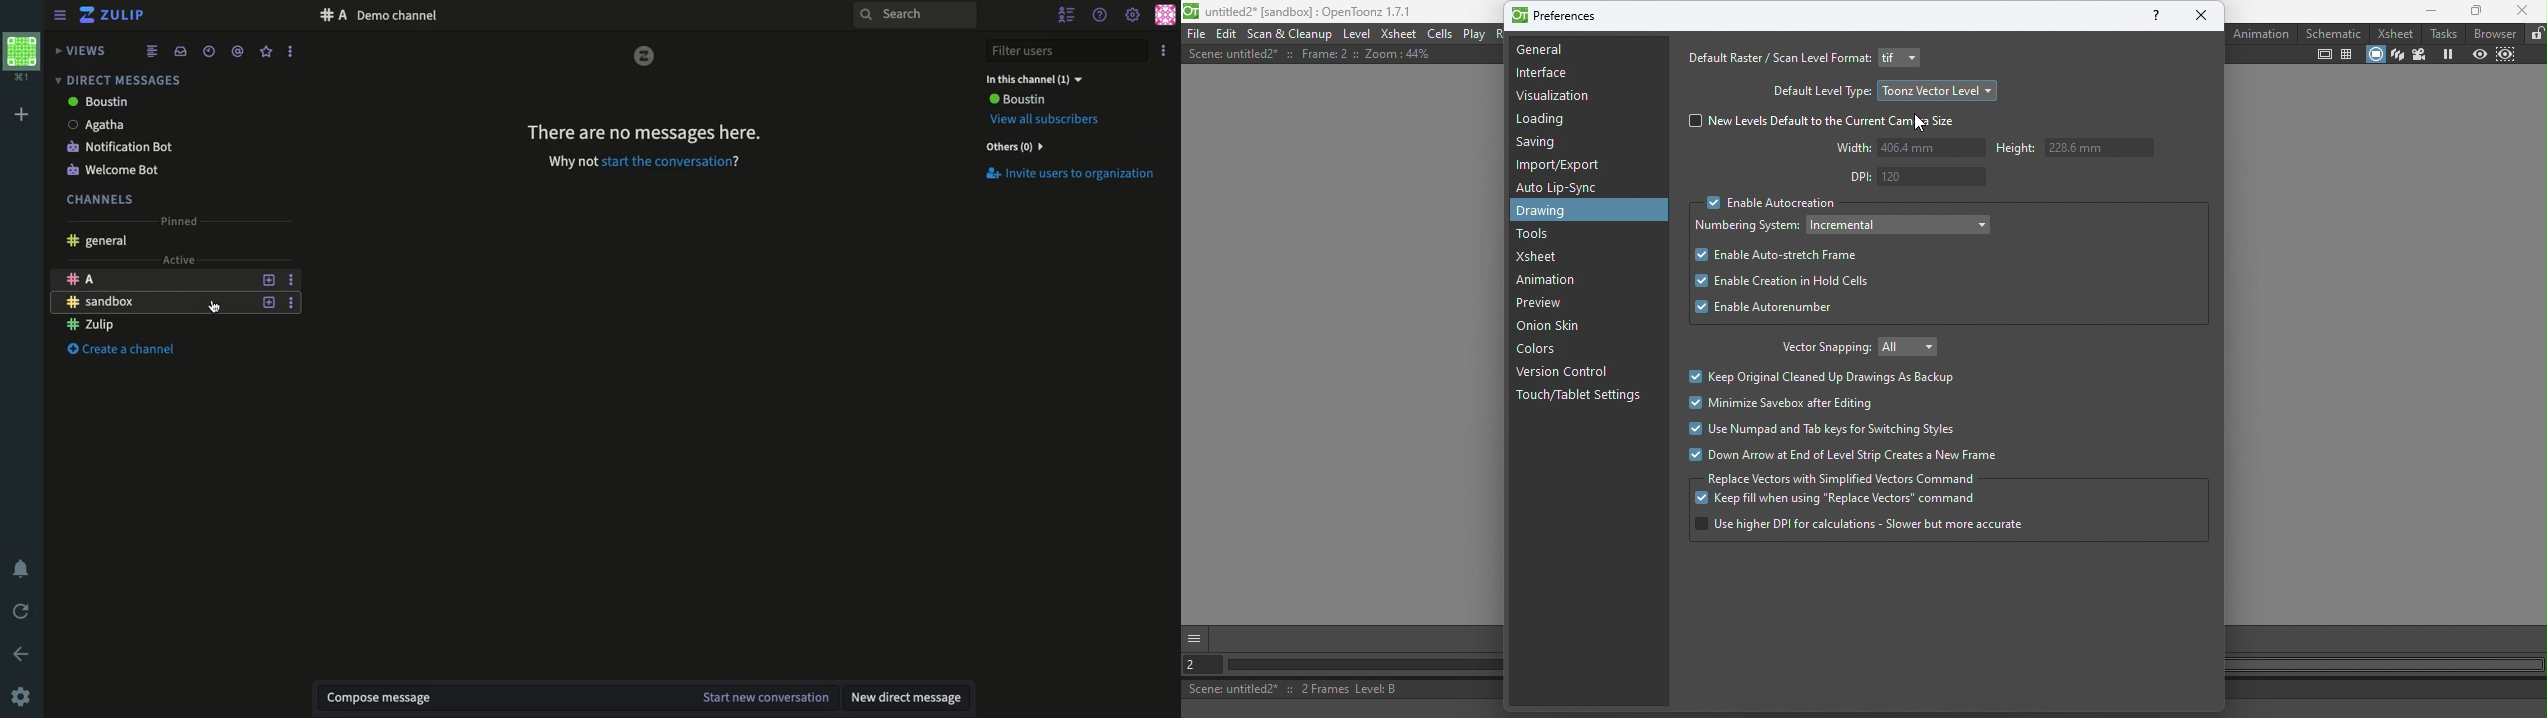 The height and width of the screenshot is (728, 2548). Describe the element at coordinates (22, 115) in the screenshot. I see `Add` at that location.